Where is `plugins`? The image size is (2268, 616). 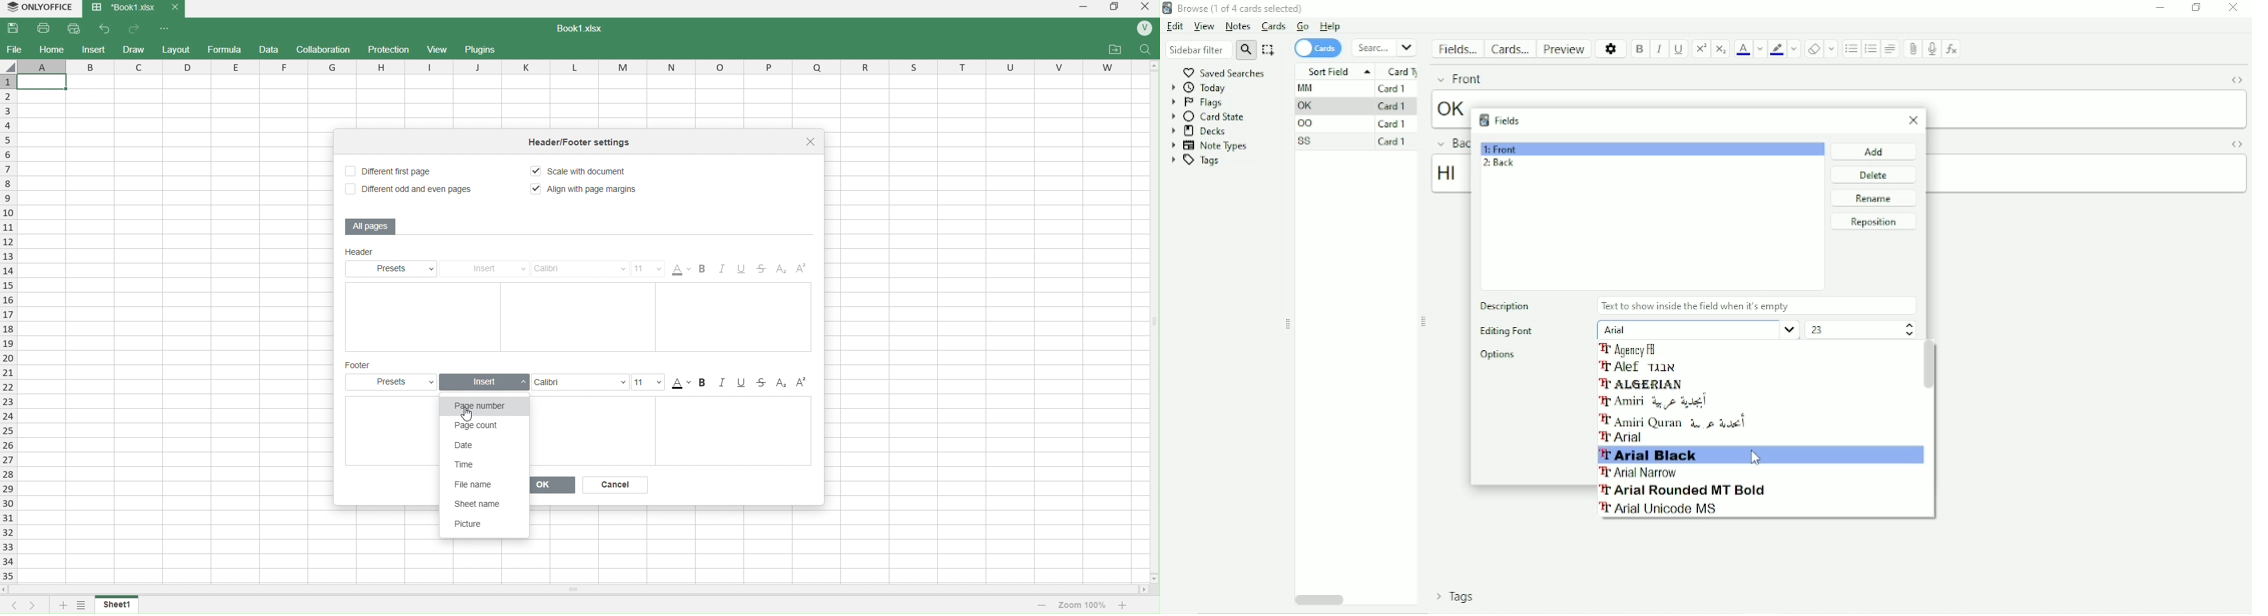 plugins is located at coordinates (484, 50).